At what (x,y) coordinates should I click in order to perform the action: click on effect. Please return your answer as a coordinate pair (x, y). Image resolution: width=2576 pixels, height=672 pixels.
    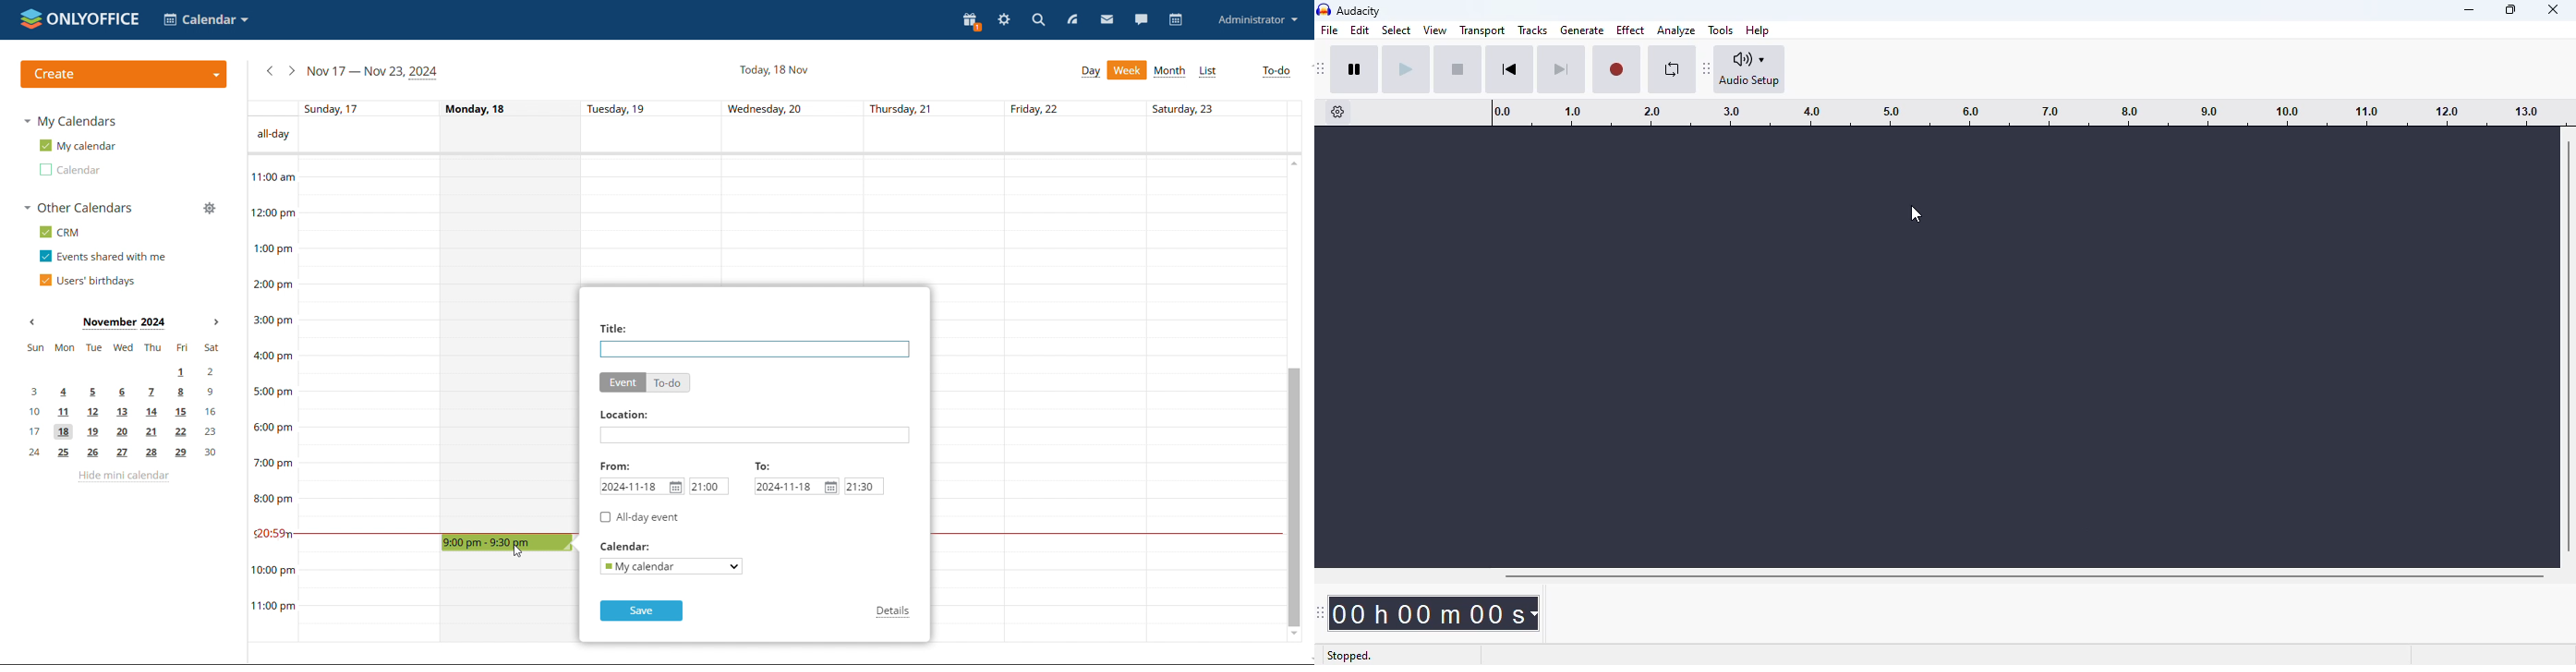
    Looking at the image, I should click on (1630, 30).